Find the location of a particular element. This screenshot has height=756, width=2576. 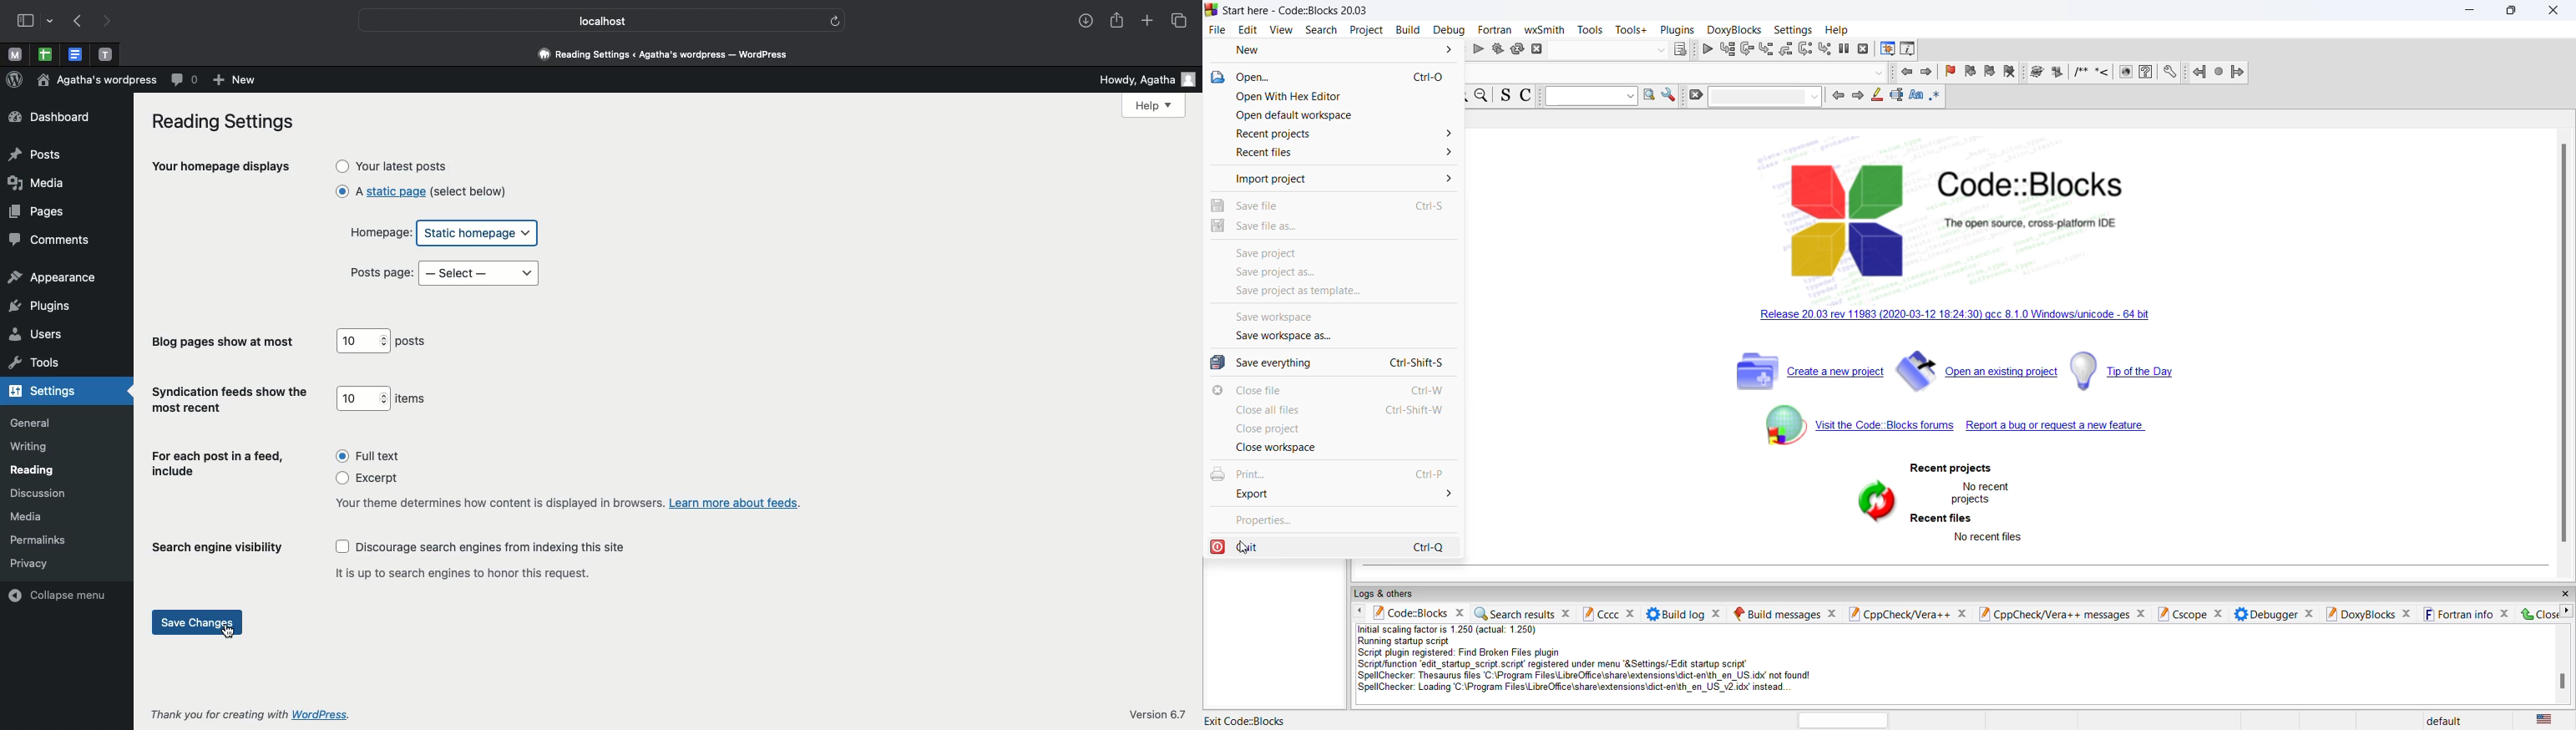

reading is located at coordinates (33, 470).